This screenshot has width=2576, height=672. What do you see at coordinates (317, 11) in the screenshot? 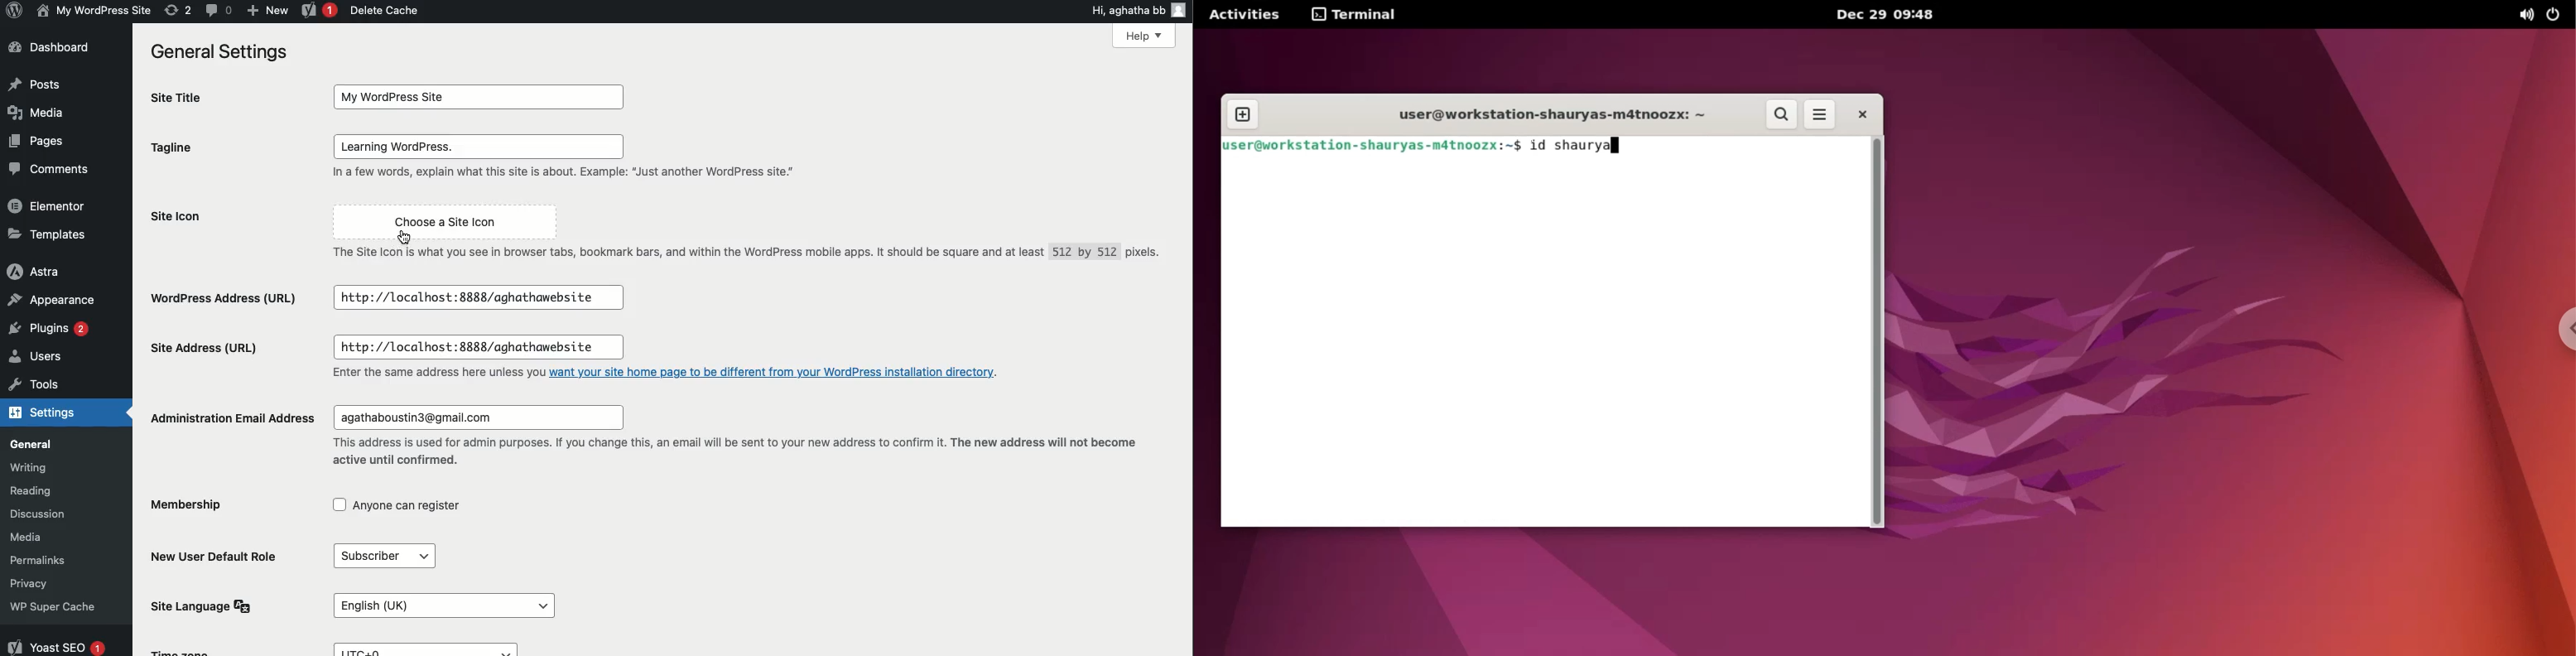
I see `Yoast 1` at bounding box center [317, 11].